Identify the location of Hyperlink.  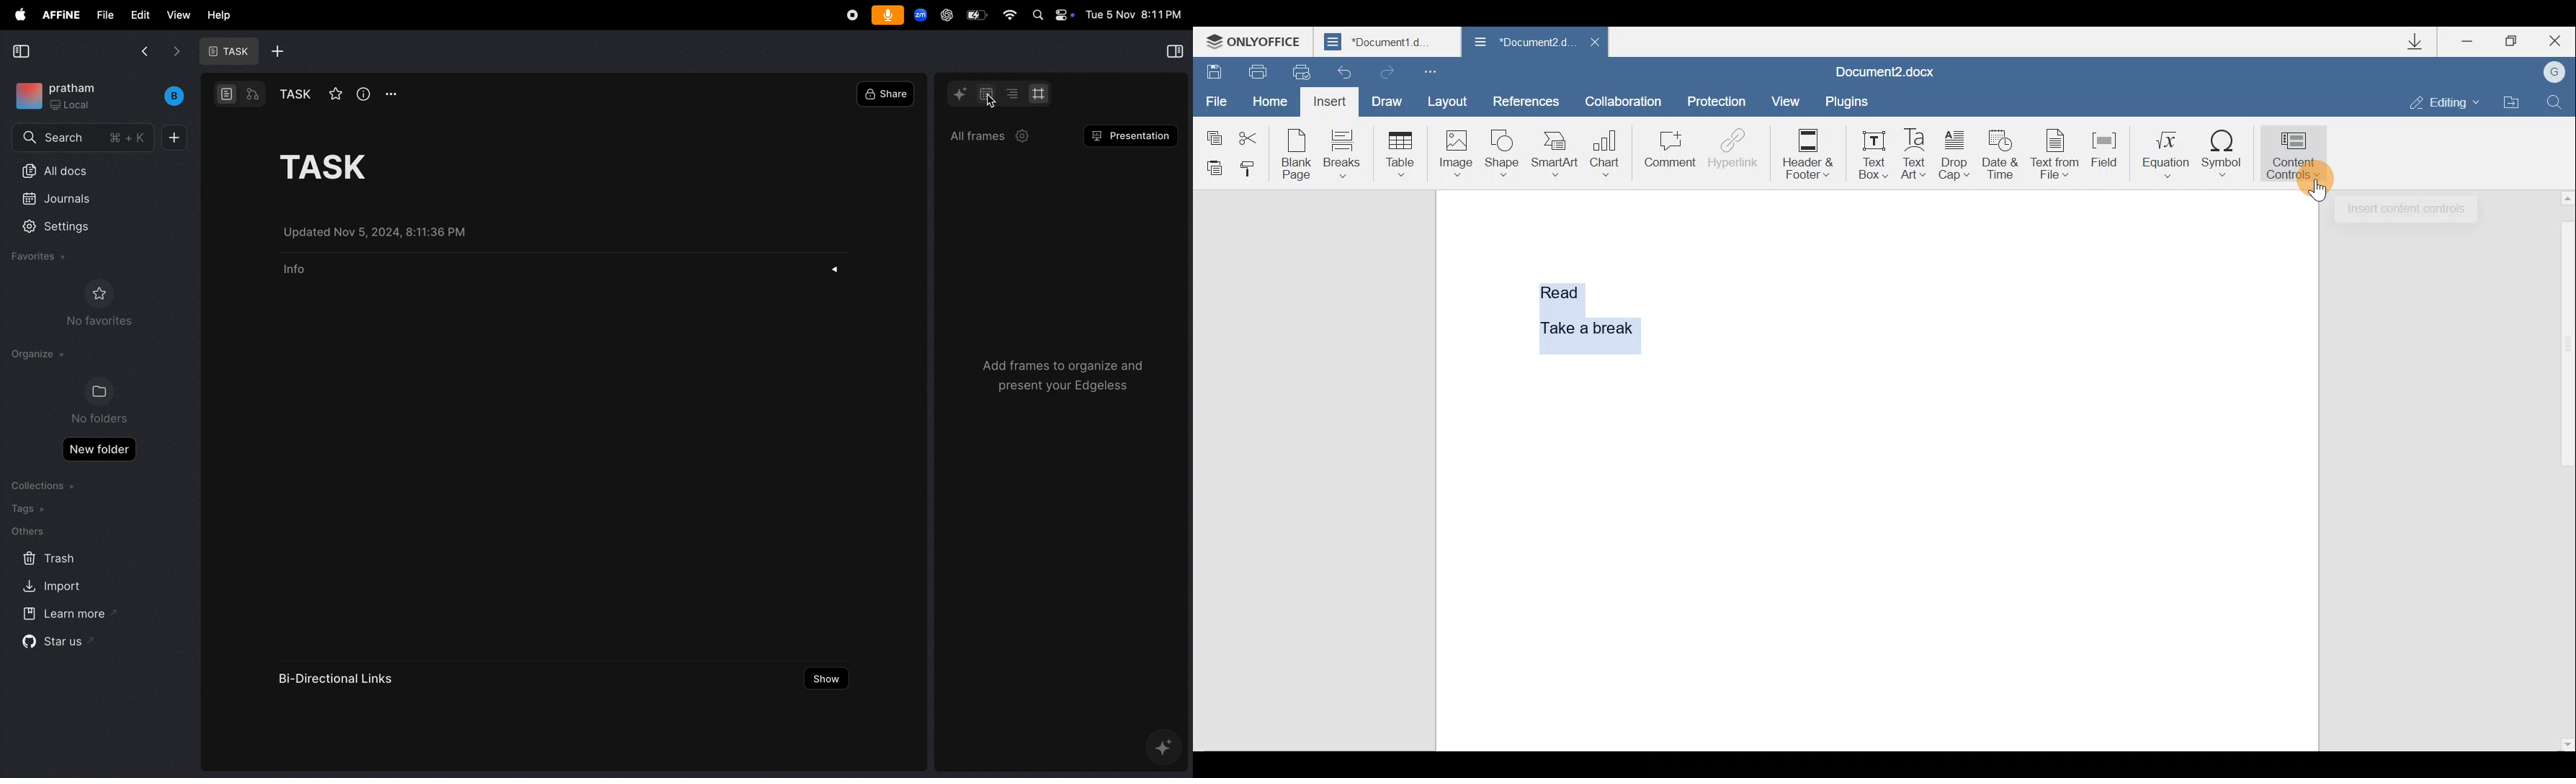
(1733, 148).